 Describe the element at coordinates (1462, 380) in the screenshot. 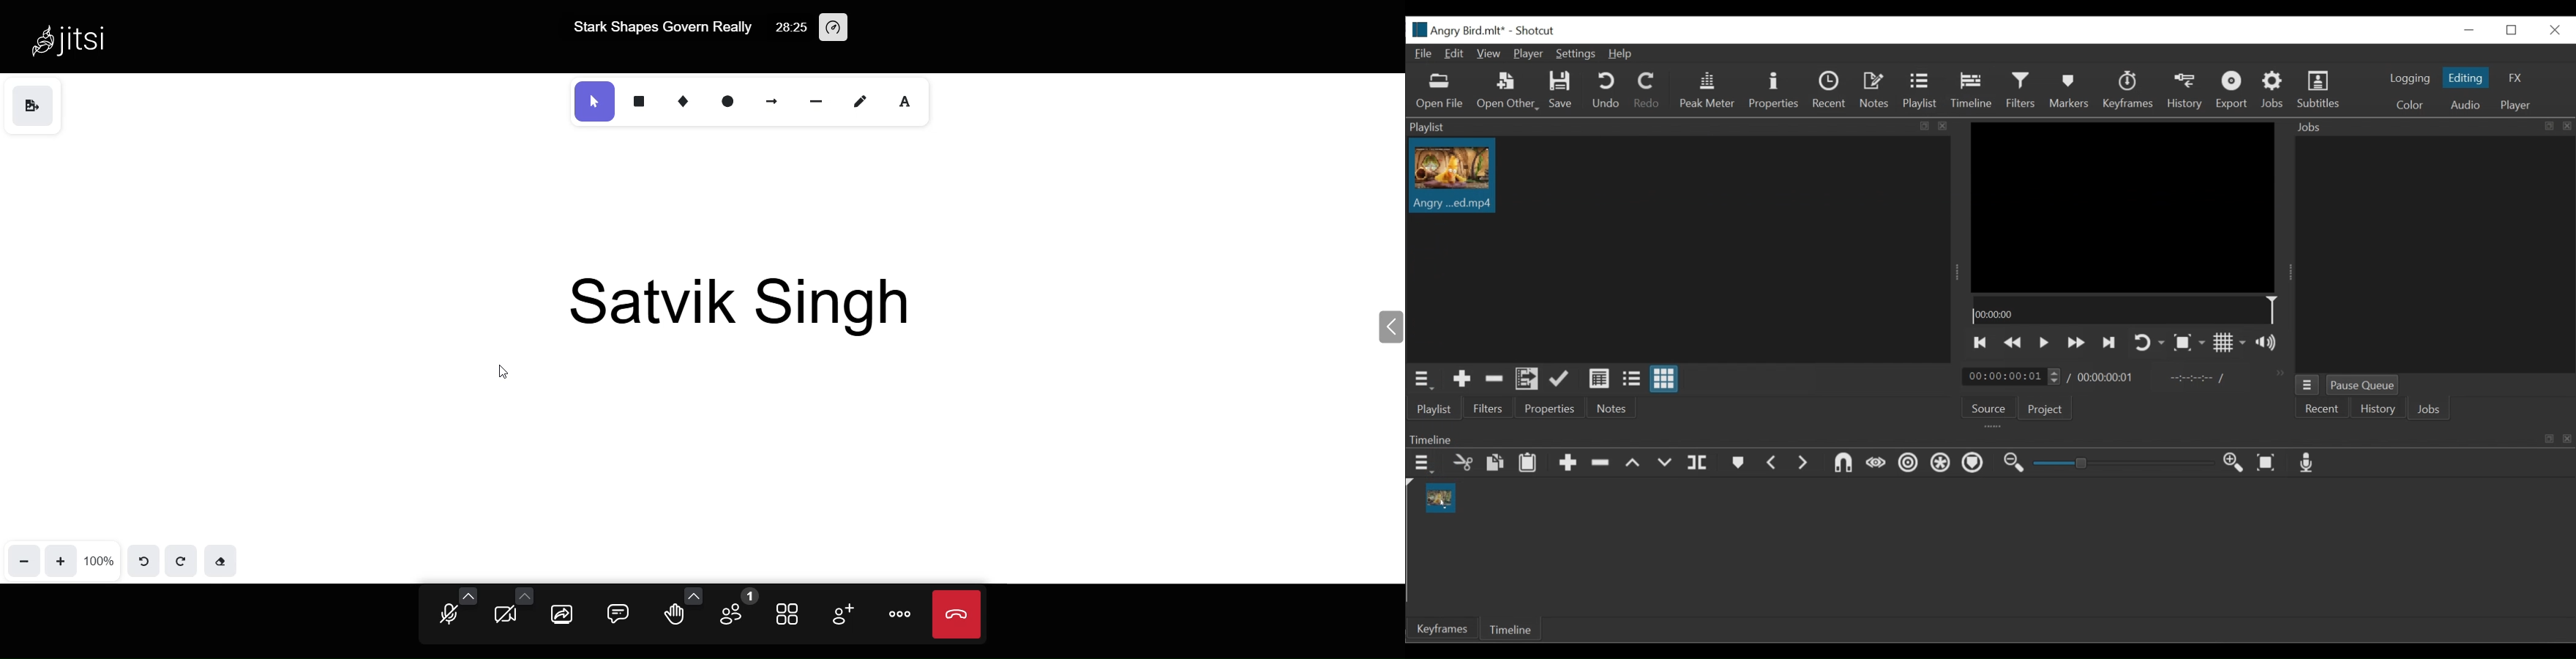

I see `Add the Source to the playlist` at that location.